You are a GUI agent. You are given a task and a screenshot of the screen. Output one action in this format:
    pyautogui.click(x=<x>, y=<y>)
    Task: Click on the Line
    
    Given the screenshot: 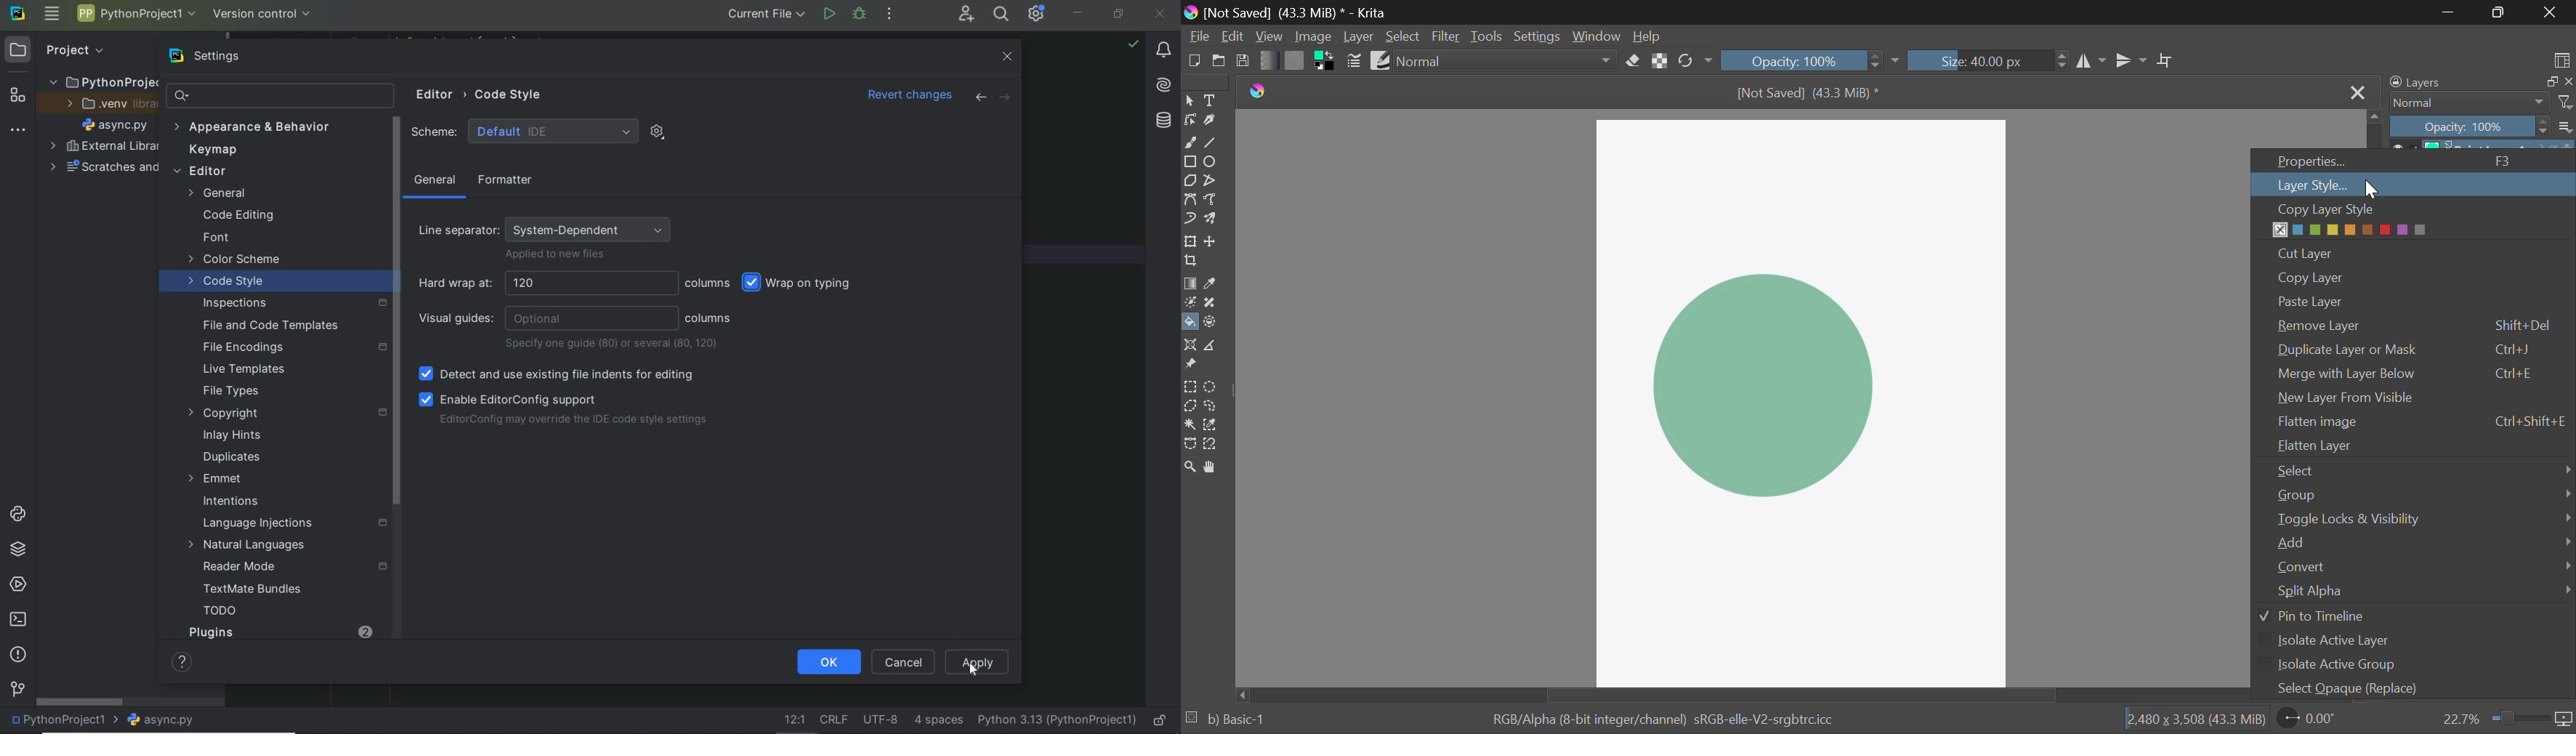 What is the action you would take?
    pyautogui.click(x=1211, y=140)
    